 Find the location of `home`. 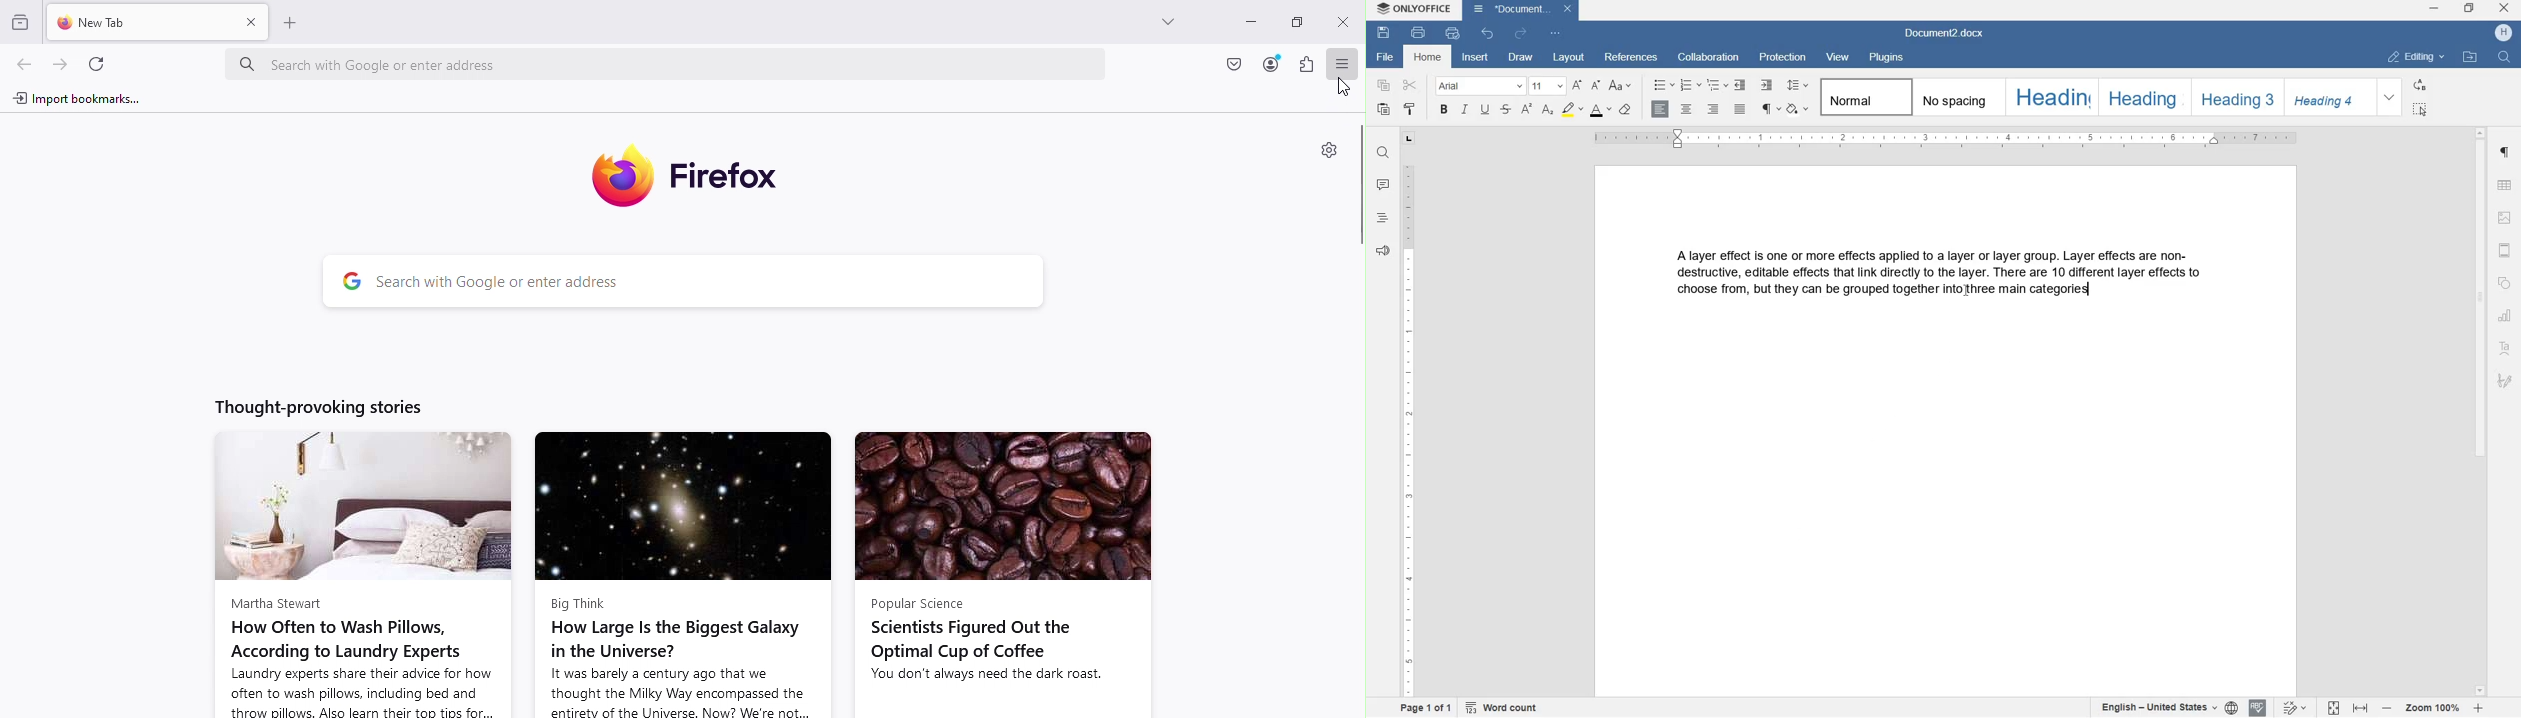

home is located at coordinates (1429, 58).